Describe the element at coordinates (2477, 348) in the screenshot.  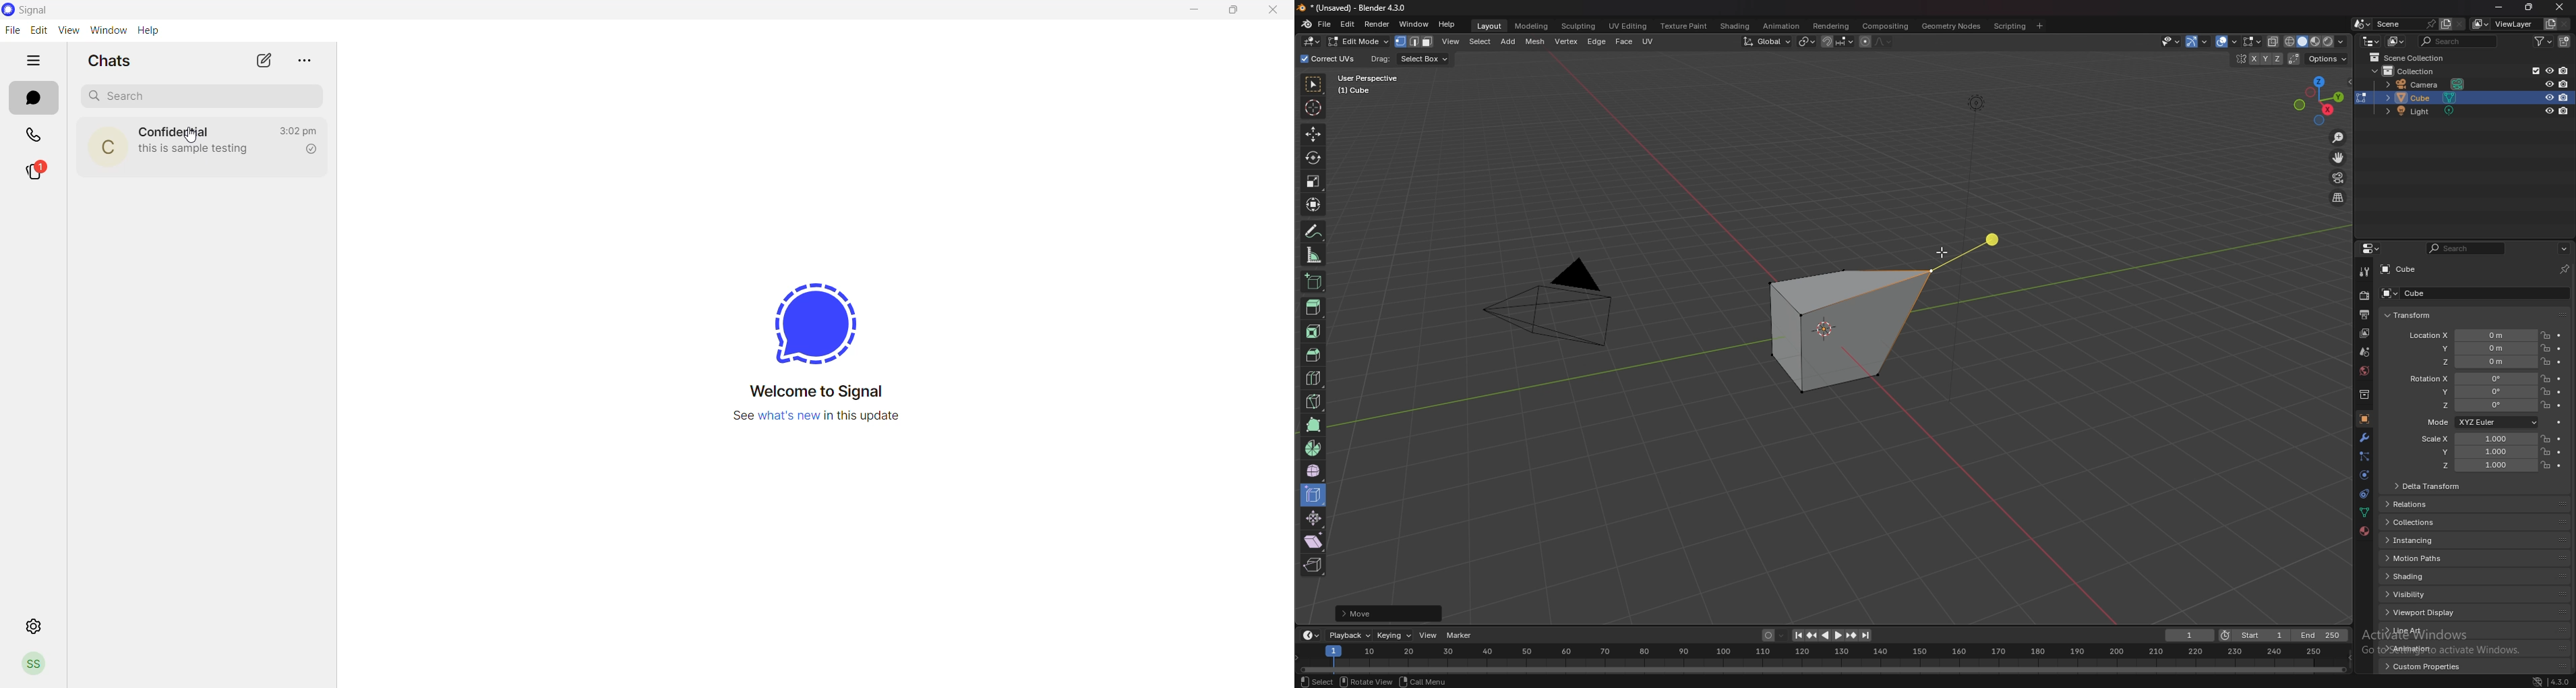
I see `location y` at that location.